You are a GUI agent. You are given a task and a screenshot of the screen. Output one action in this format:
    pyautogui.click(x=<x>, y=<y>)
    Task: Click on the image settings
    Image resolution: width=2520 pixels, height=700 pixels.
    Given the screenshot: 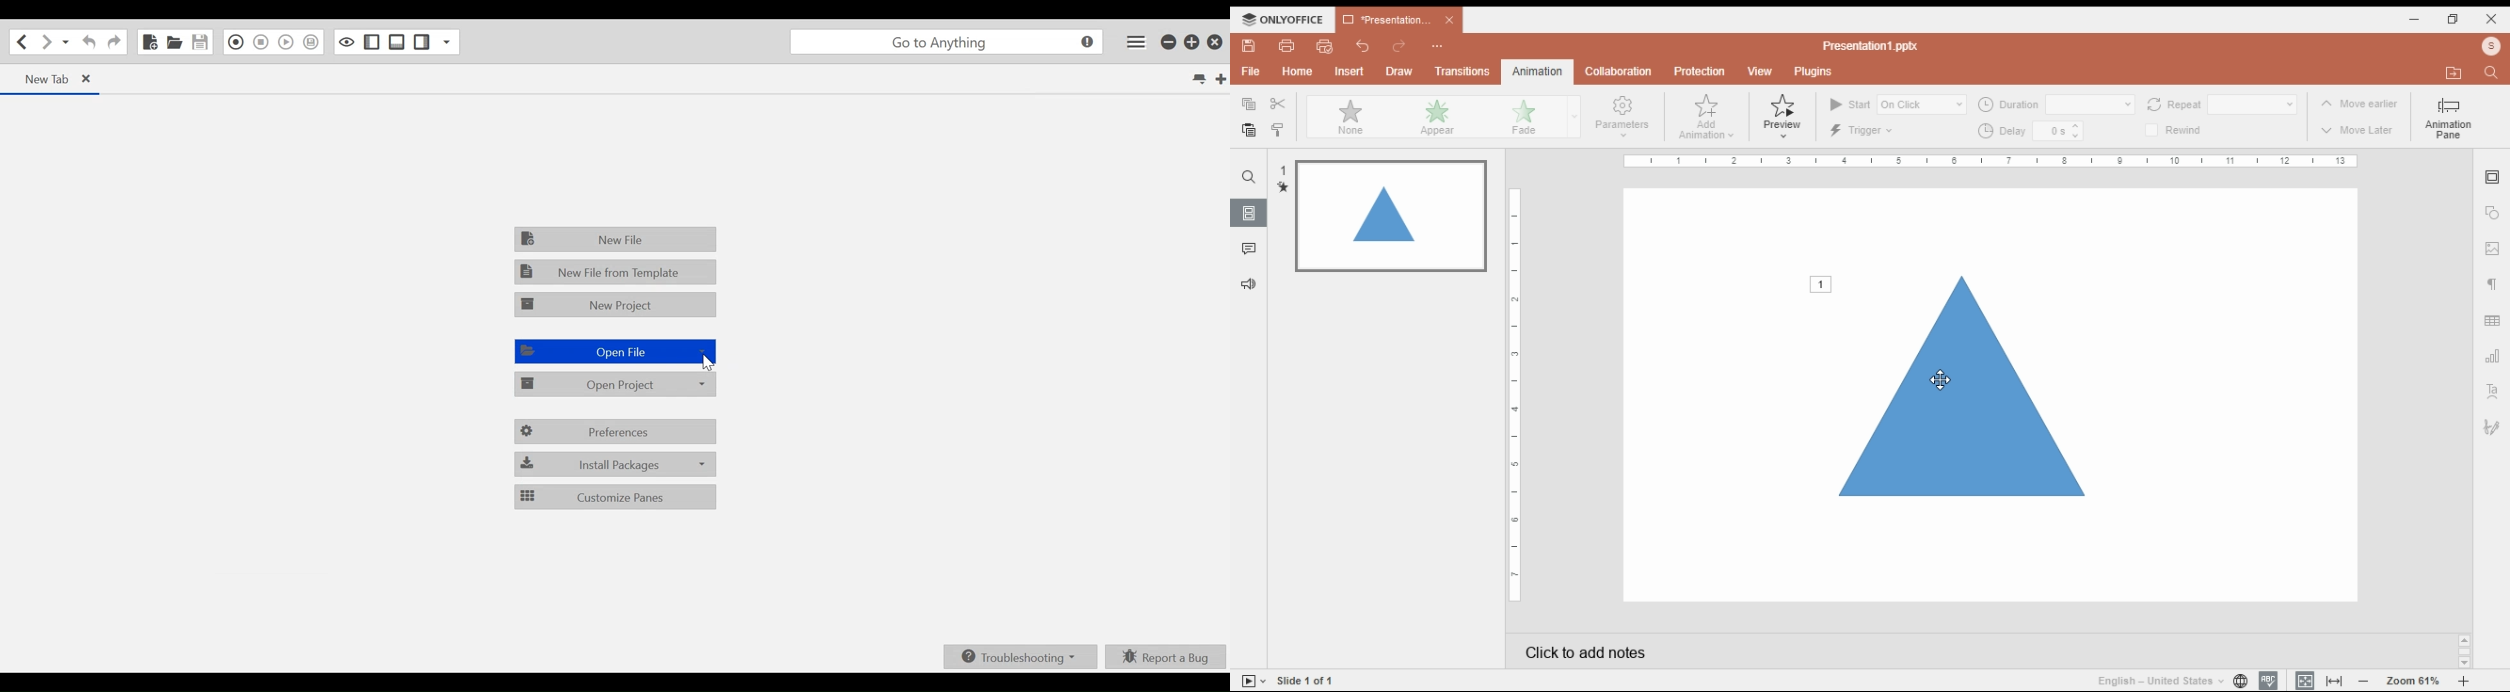 What is the action you would take?
    pyautogui.click(x=2494, y=248)
    